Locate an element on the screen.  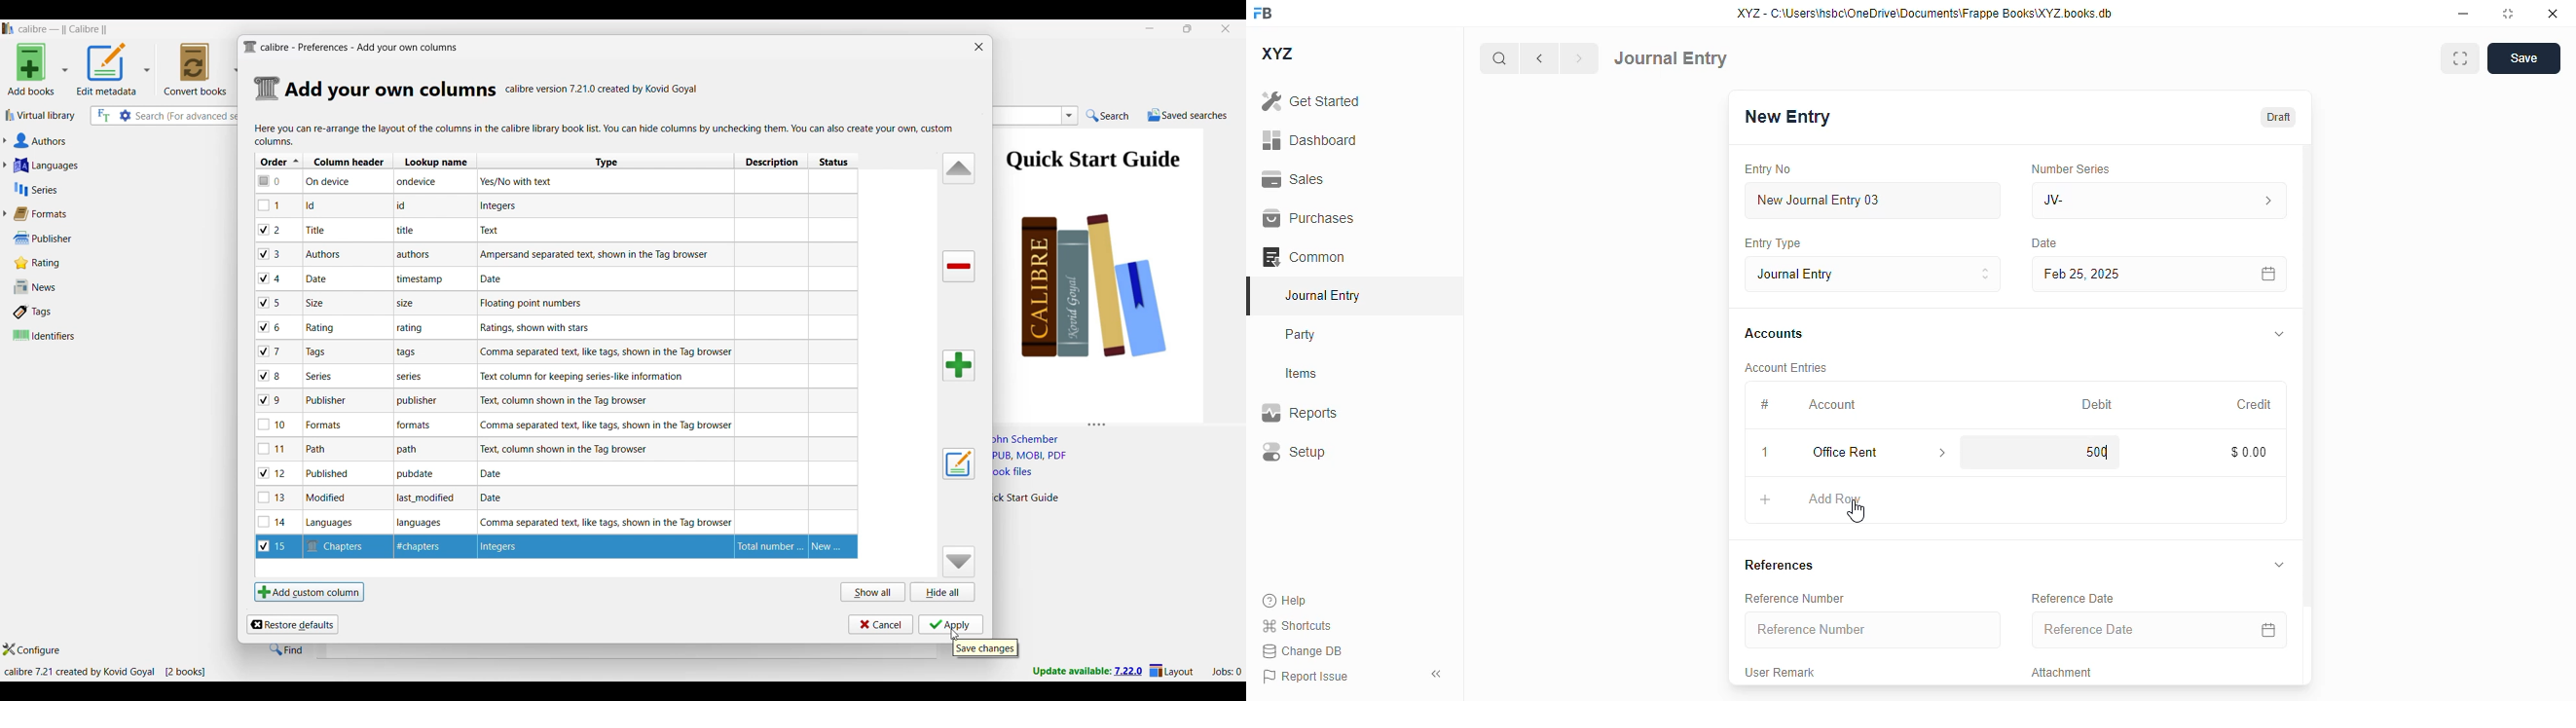
Explanation is located at coordinates (568, 449).